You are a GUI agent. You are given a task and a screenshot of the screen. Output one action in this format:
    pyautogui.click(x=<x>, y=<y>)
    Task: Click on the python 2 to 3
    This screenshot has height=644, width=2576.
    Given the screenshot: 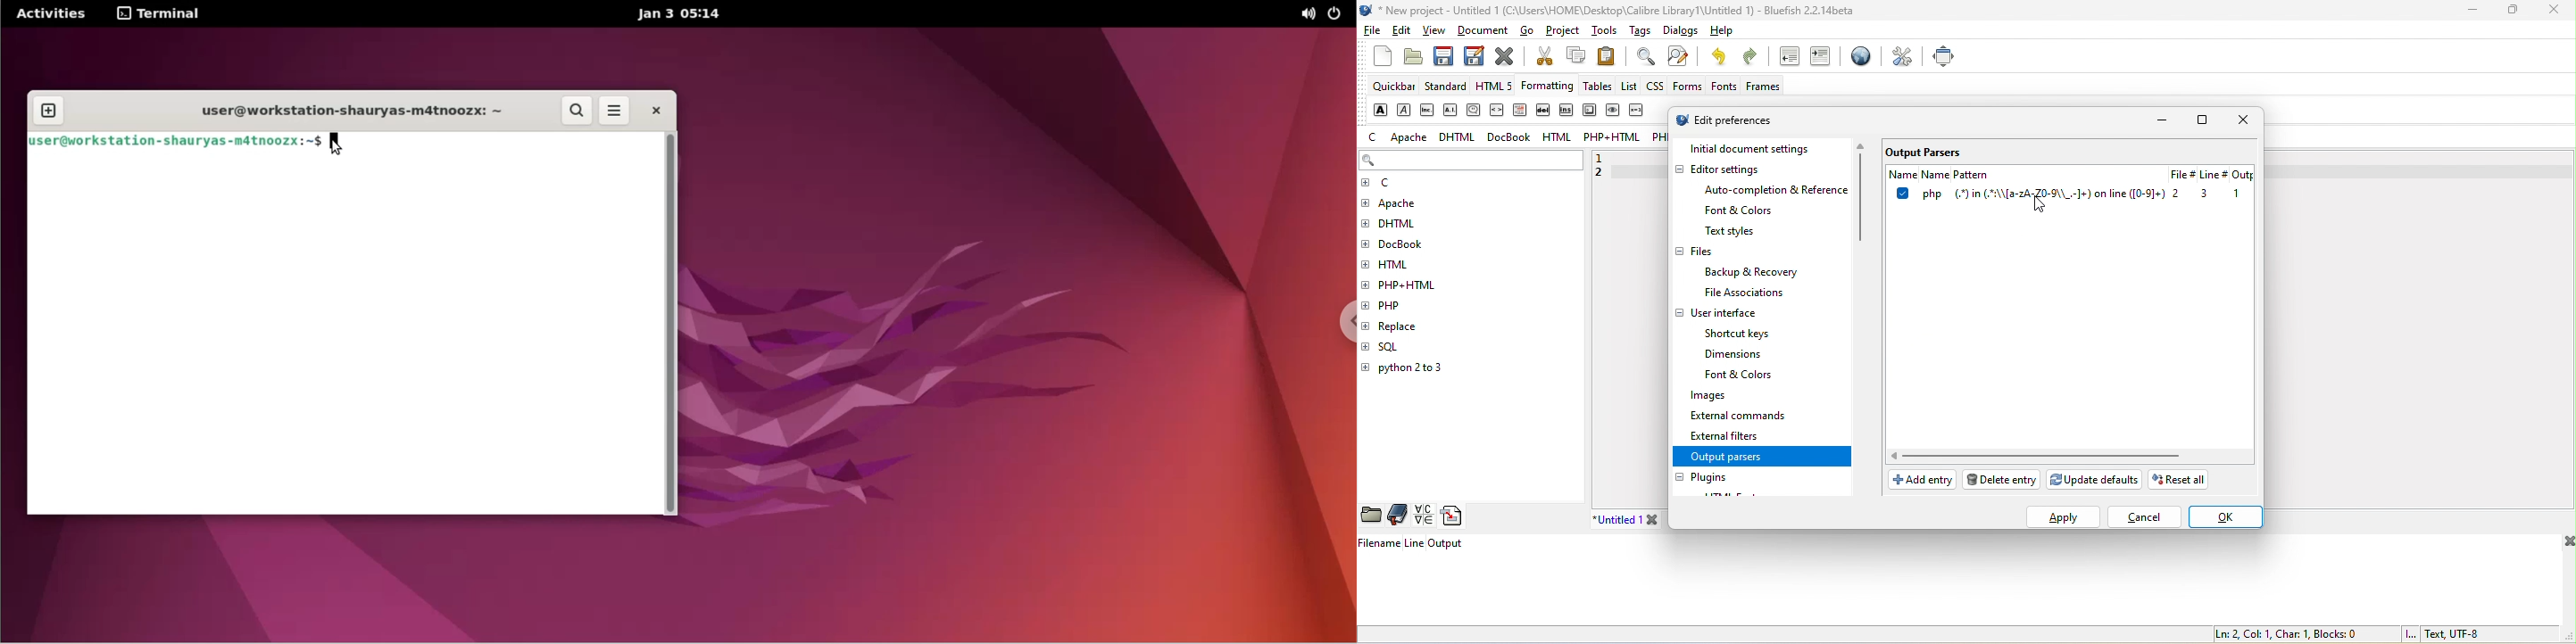 What is the action you would take?
    pyautogui.click(x=1422, y=370)
    